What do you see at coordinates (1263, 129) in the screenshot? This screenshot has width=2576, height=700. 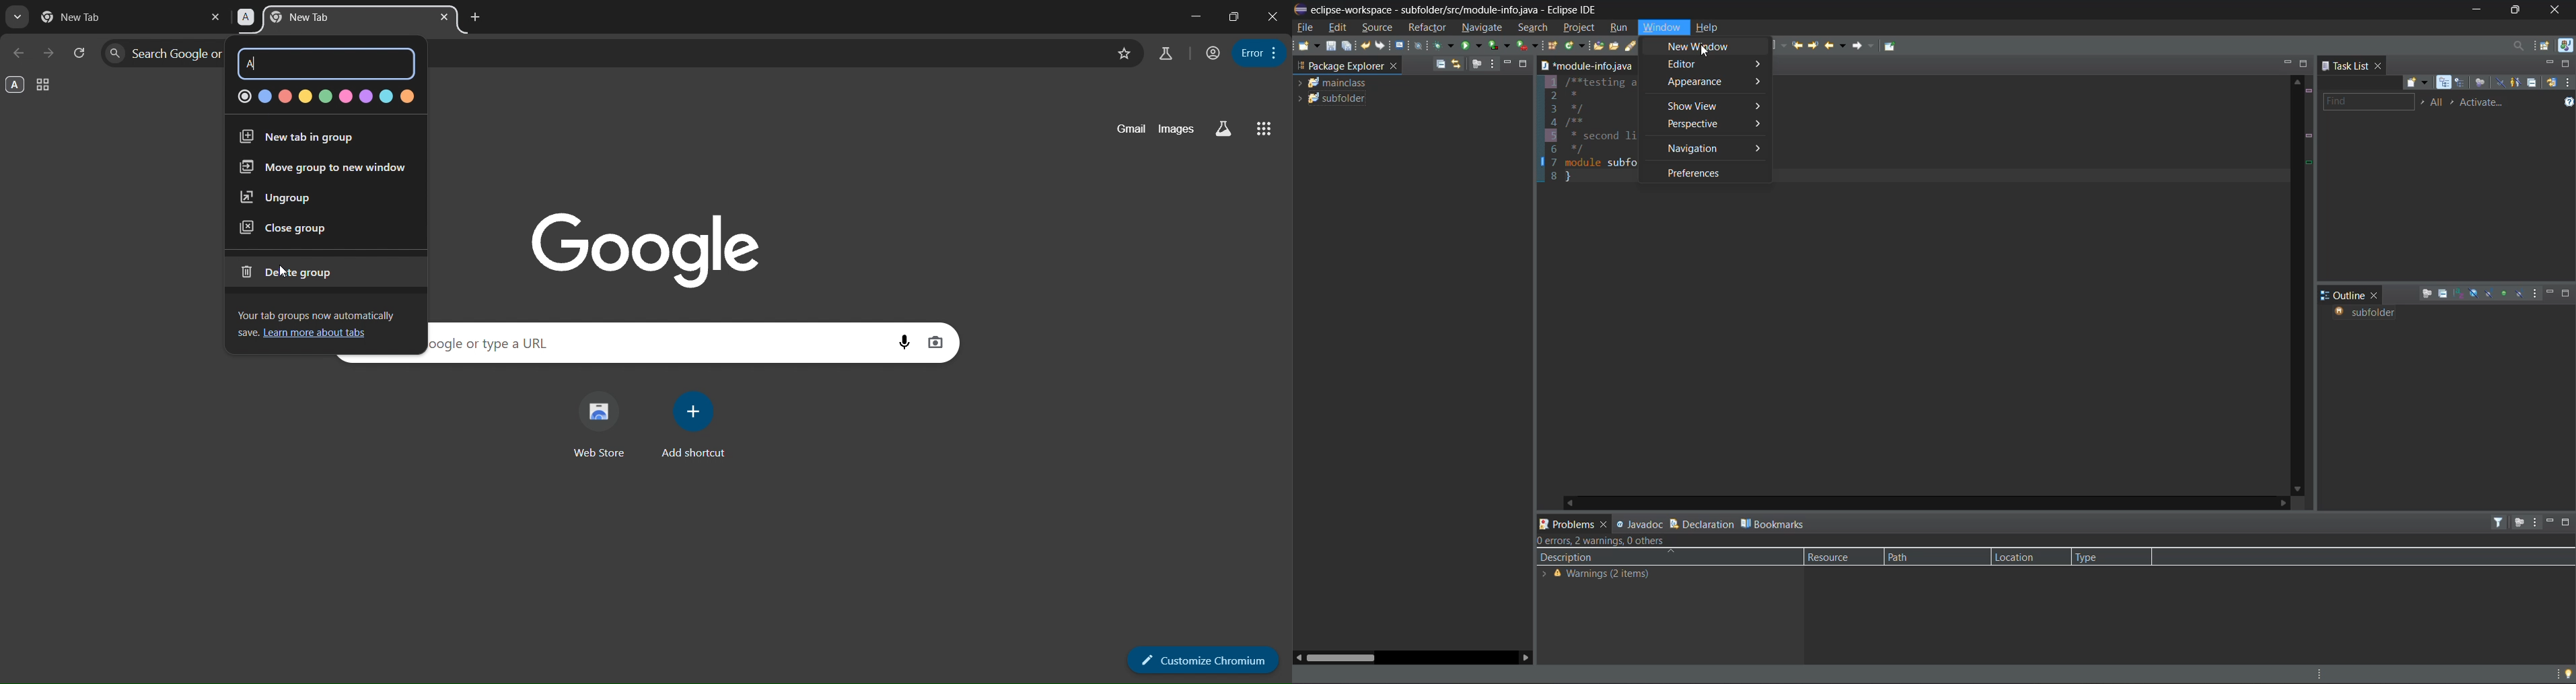 I see `google apps` at bounding box center [1263, 129].